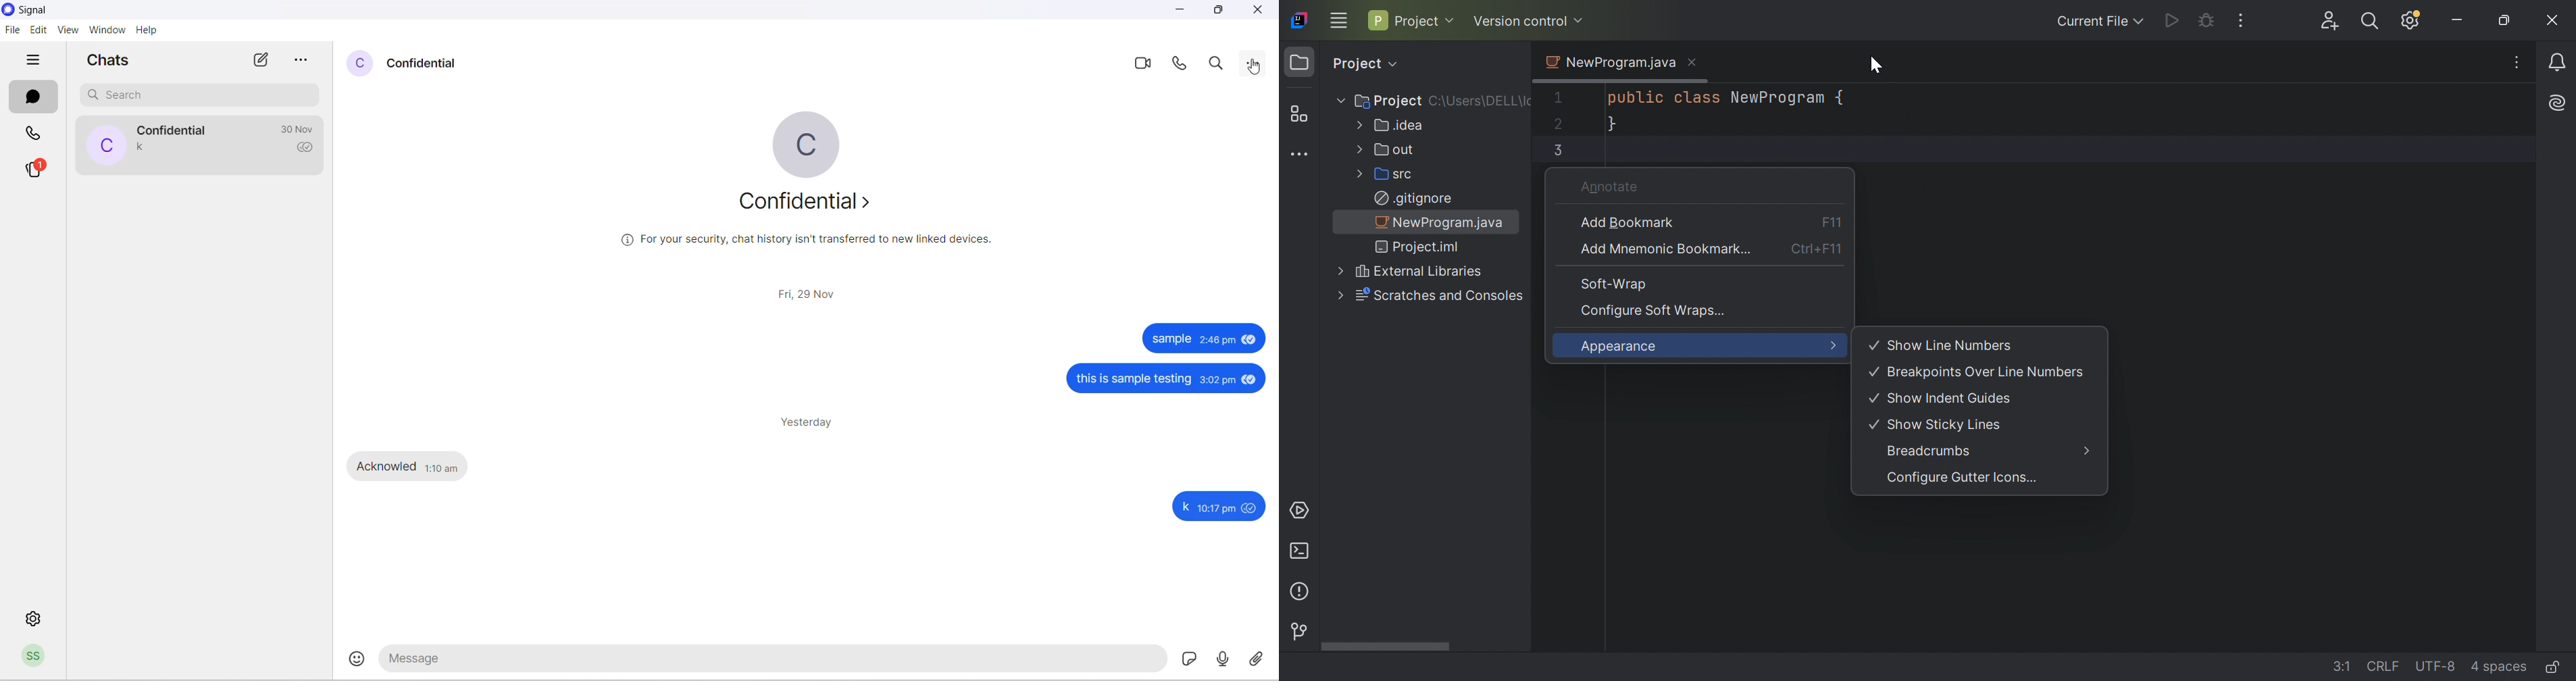 Image resolution: width=2576 pixels, height=700 pixels. What do you see at coordinates (1184, 12) in the screenshot?
I see `minimize` at bounding box center [1184, 12].